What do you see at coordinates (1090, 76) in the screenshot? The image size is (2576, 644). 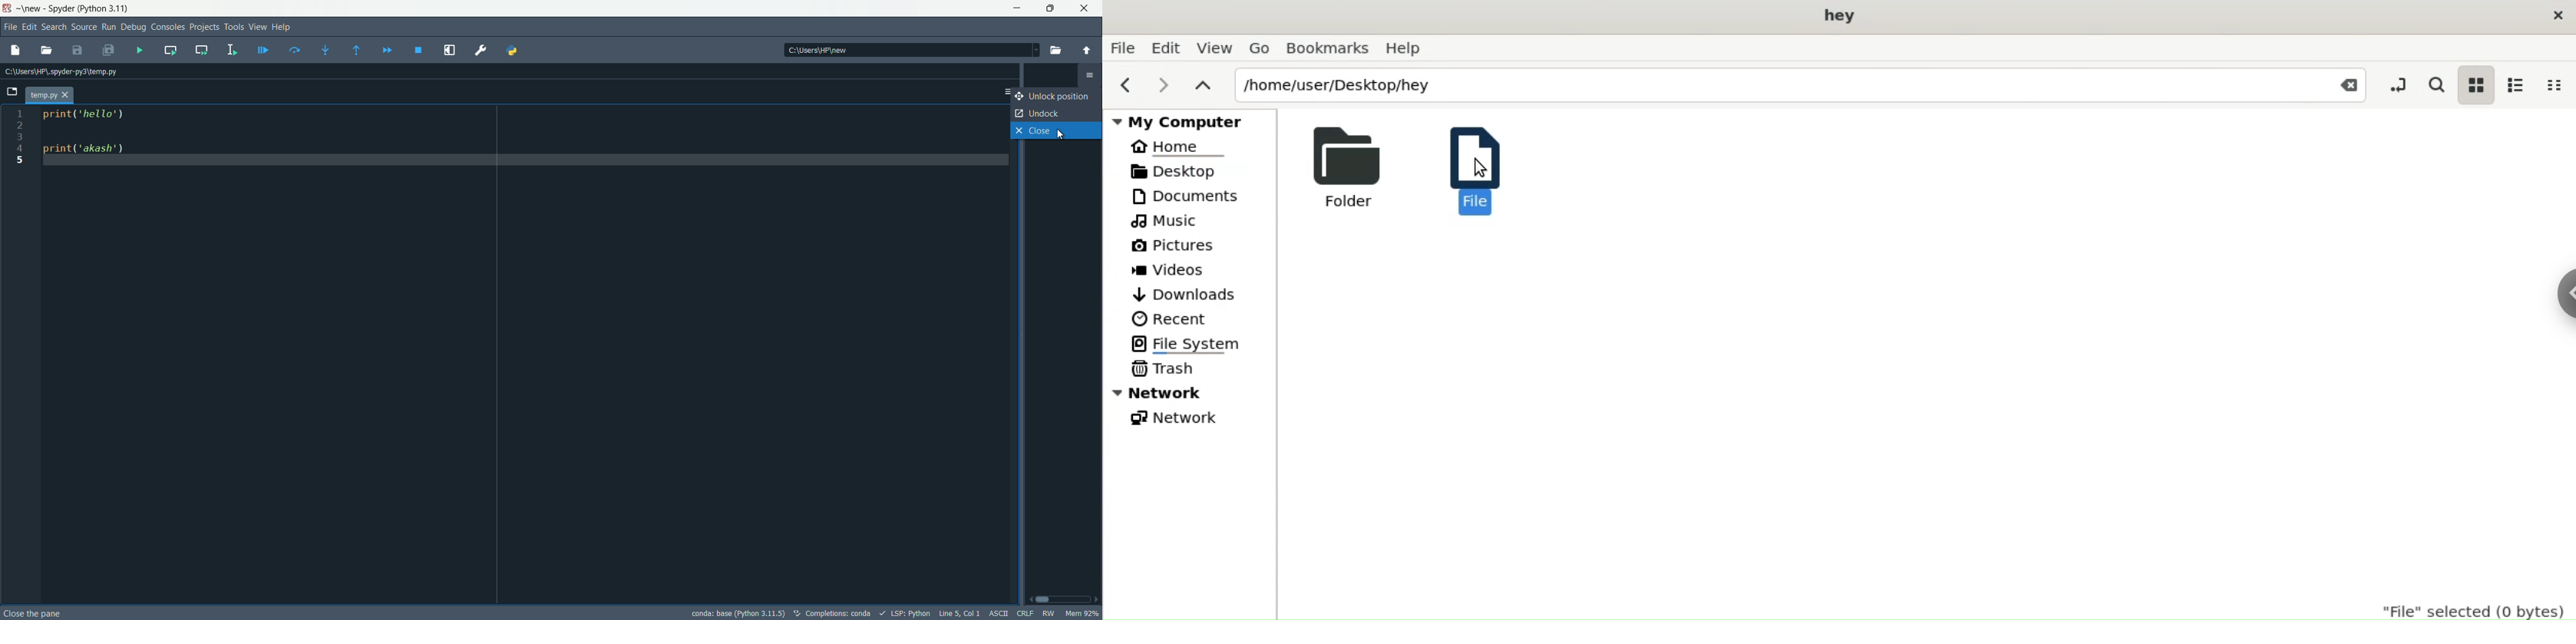 I see `settings` at bounding box center [1090, 76].